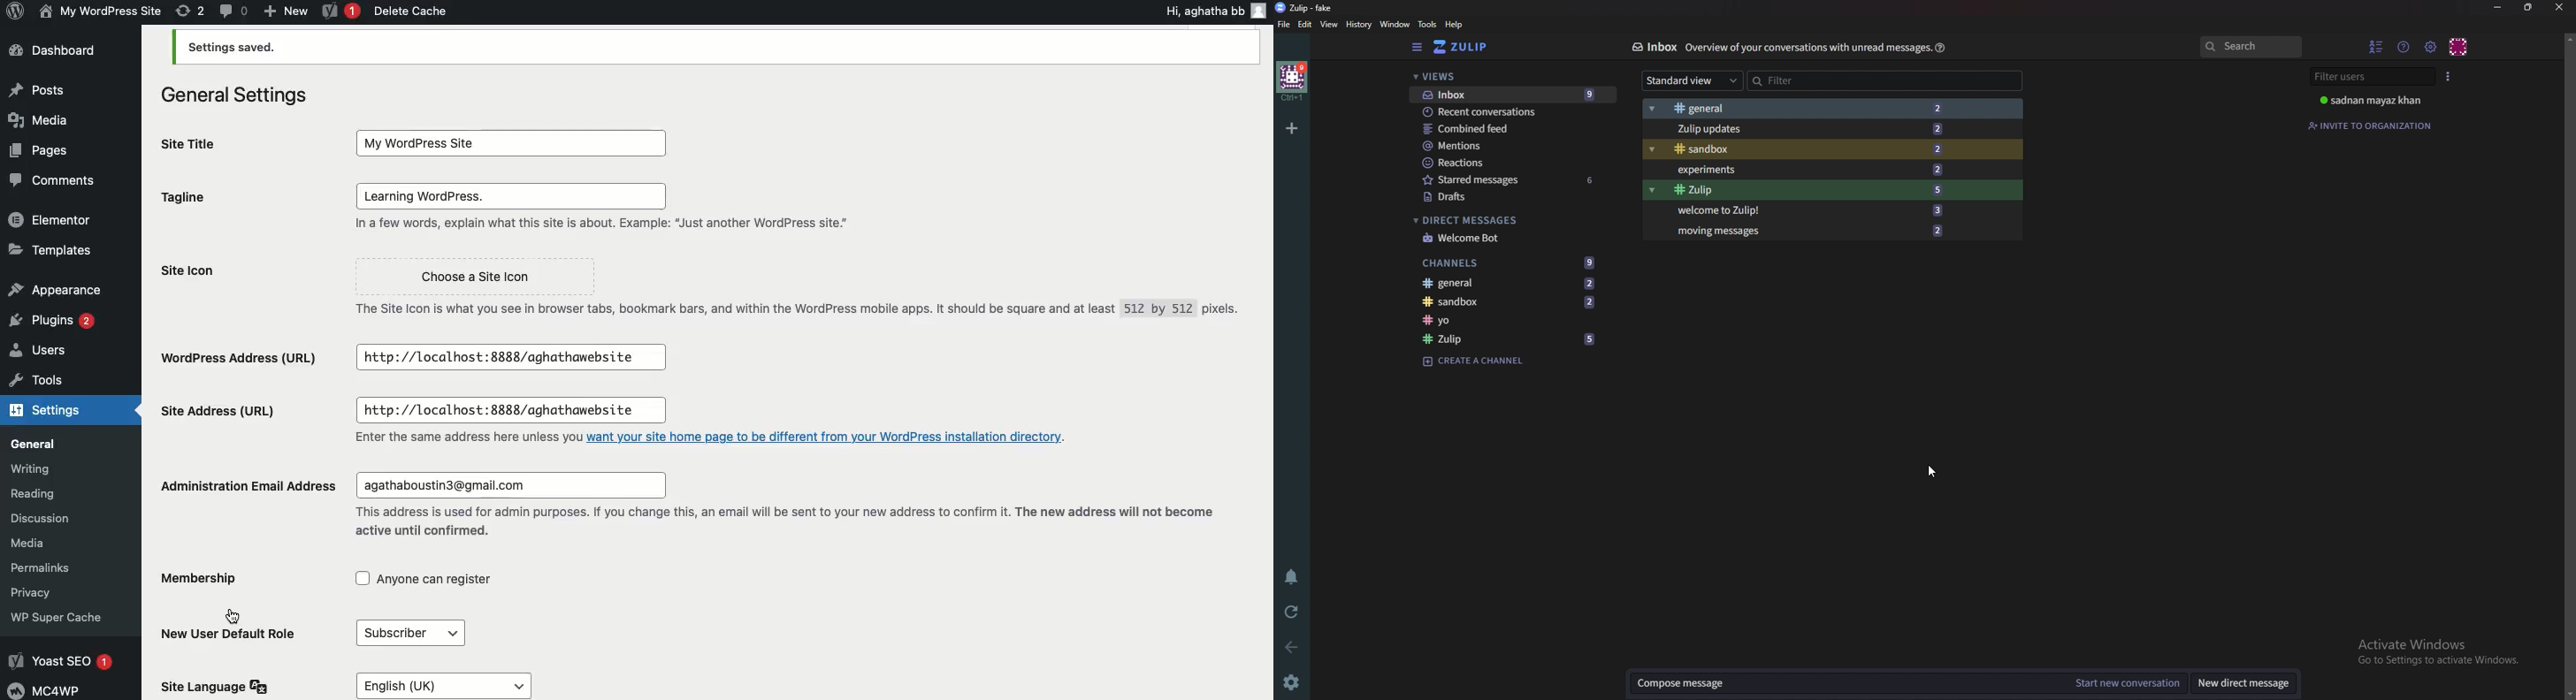  What do you see at coordinates (624, 225) in the screenshot?
I see ` In a few words, explain what this site is about. Example: “Just another WordPress site."` at bounding box center [624, 225].